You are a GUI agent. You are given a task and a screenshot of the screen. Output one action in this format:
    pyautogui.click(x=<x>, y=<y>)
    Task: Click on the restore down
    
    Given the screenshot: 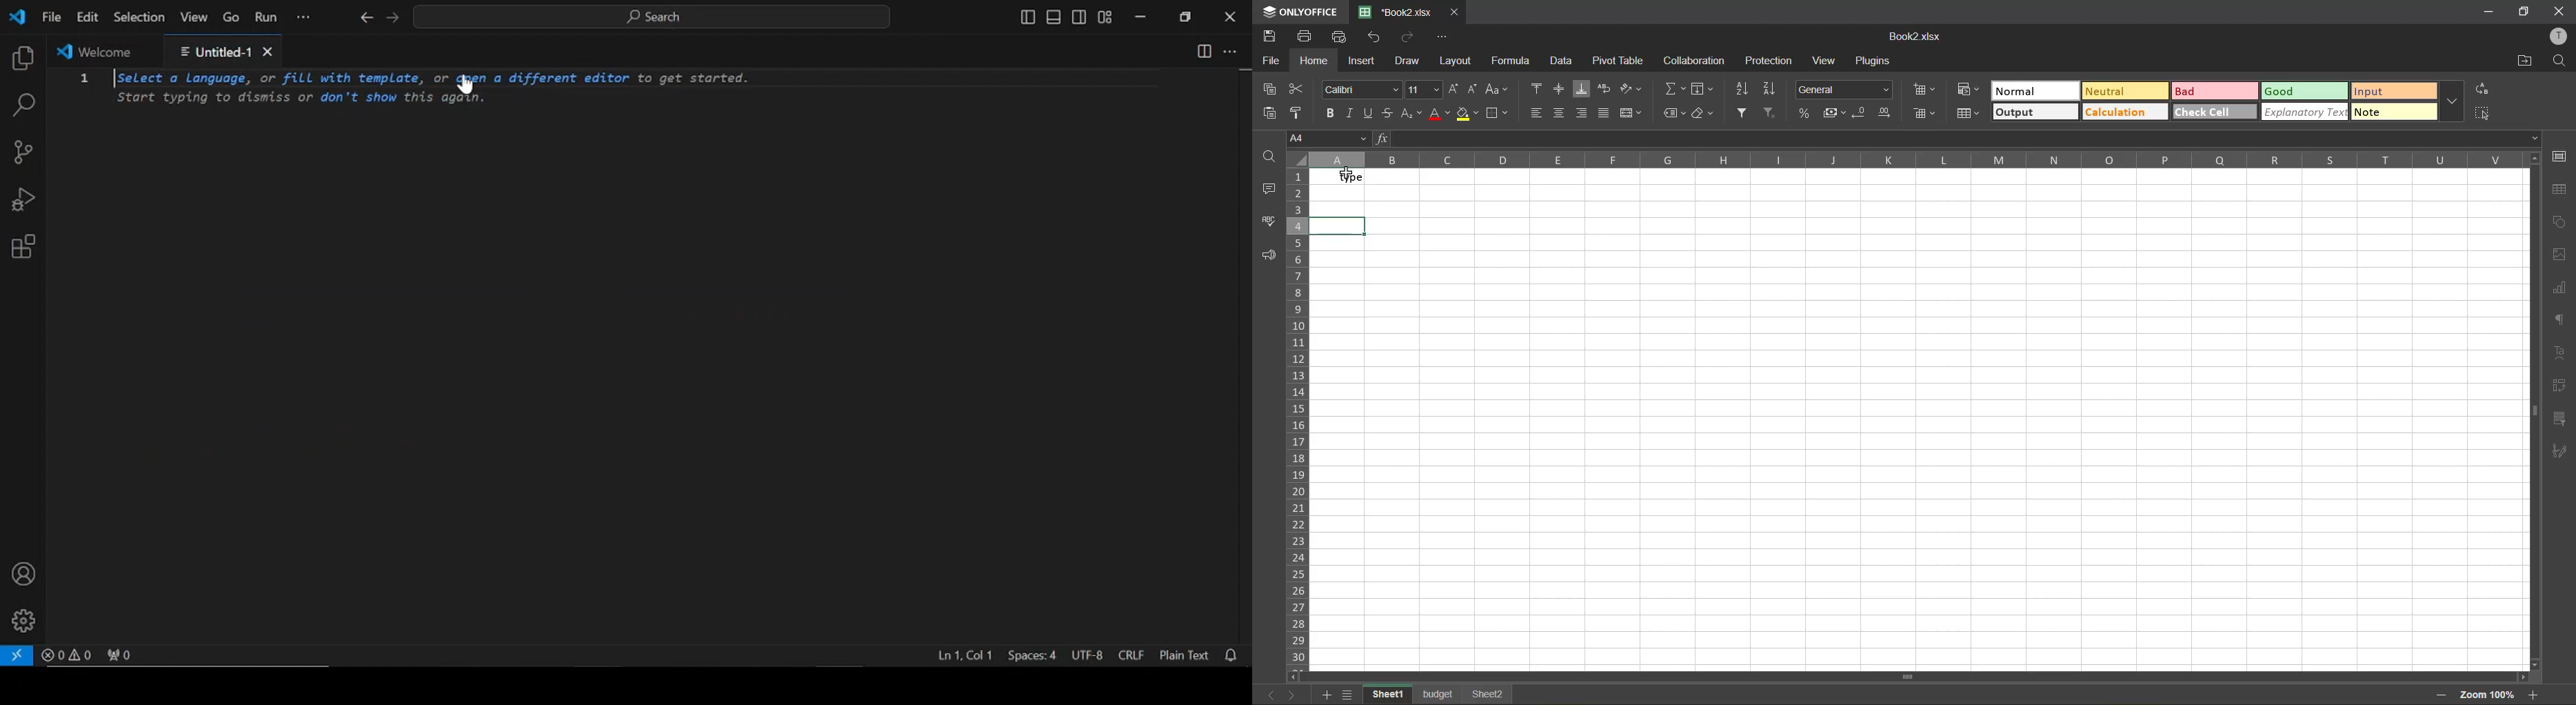 What is the action you would take?
    pyautogui.click(x=1186, y=16)
    